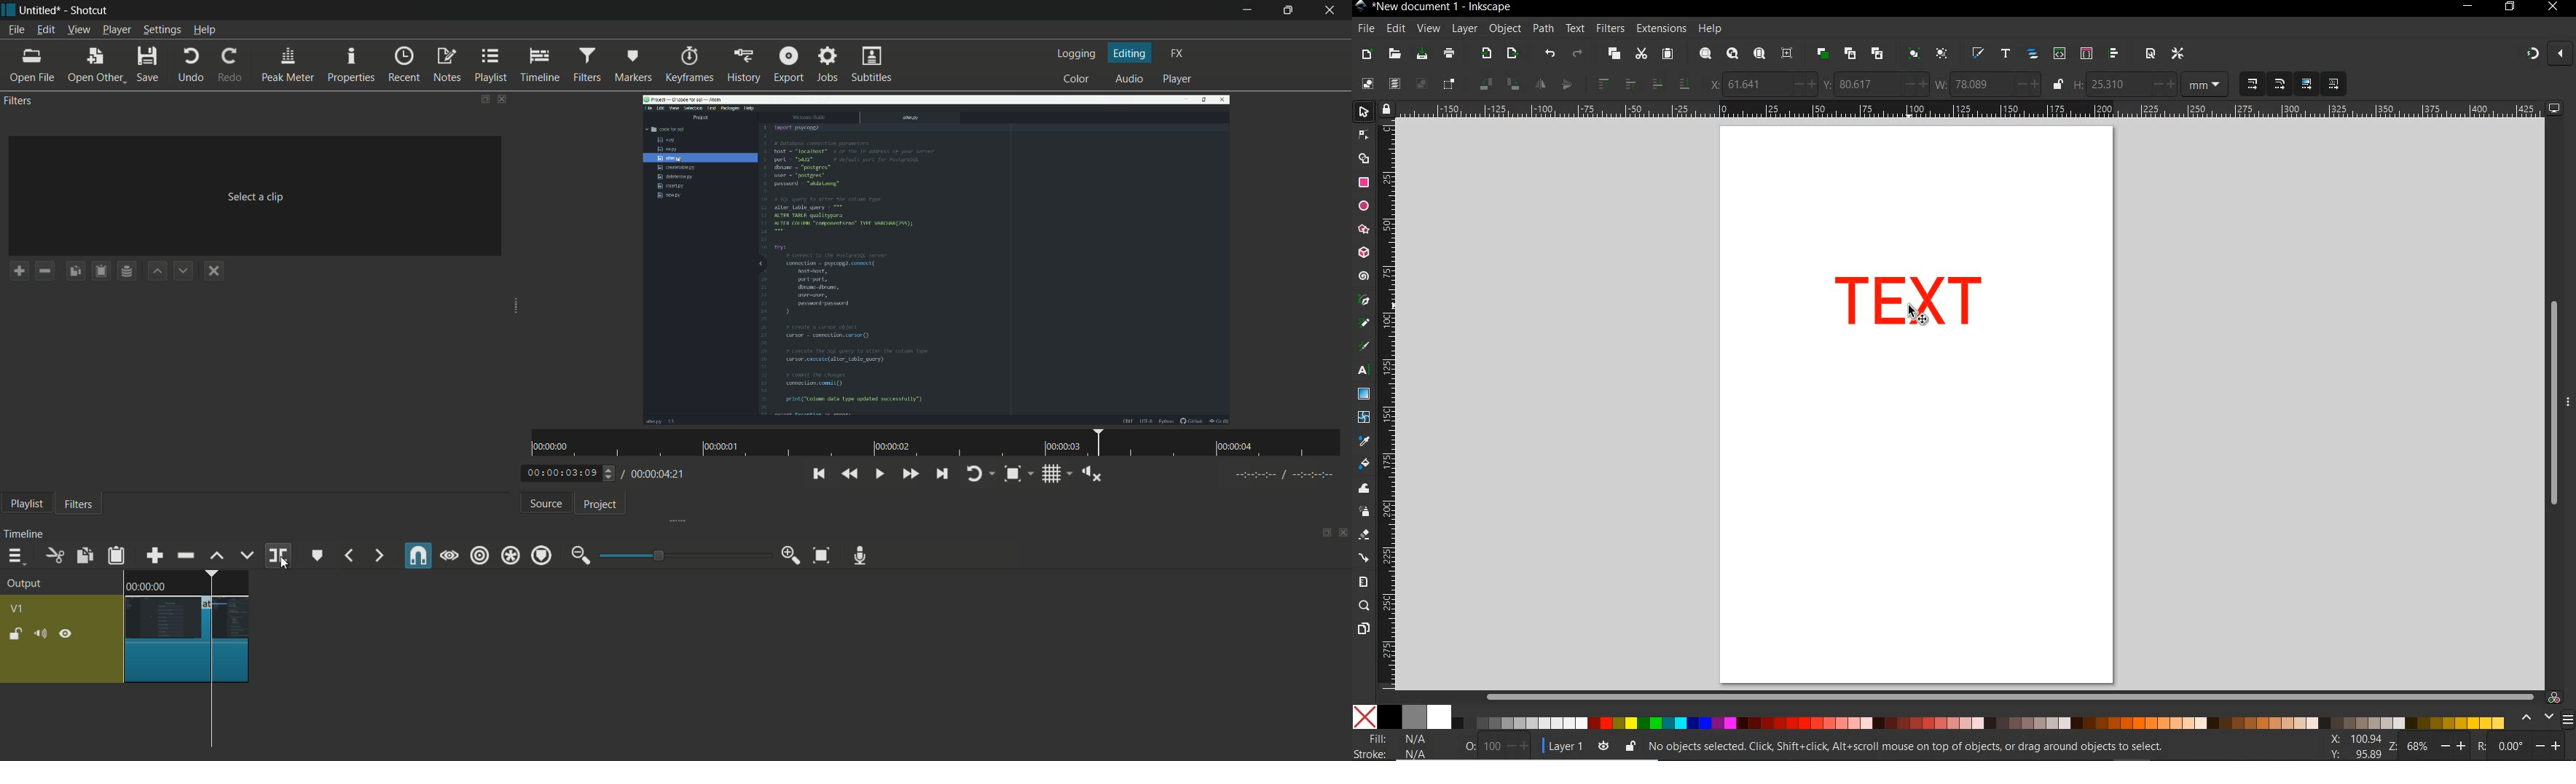 The image size is (2576, 784). What do you see at coordinates (230, 638) in the screenshot?
I see `video has been split` at bounding box center [230, 638].